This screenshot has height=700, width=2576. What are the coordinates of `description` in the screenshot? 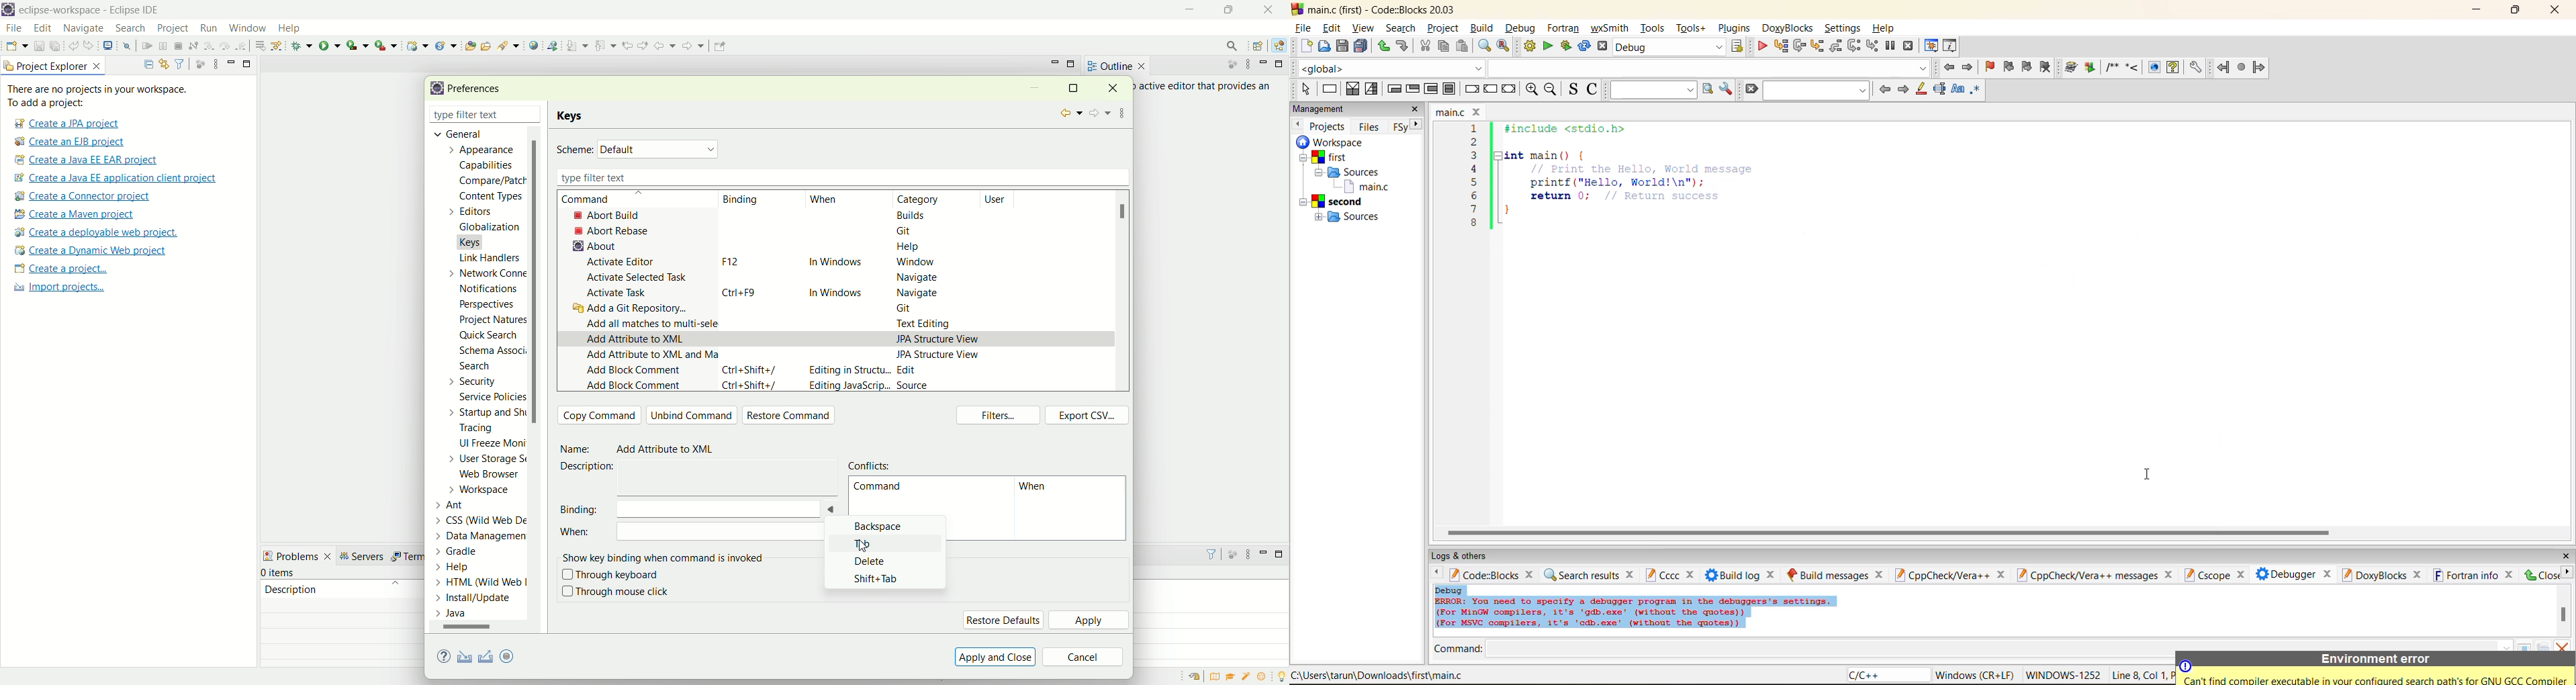 It's located at (291, 588).